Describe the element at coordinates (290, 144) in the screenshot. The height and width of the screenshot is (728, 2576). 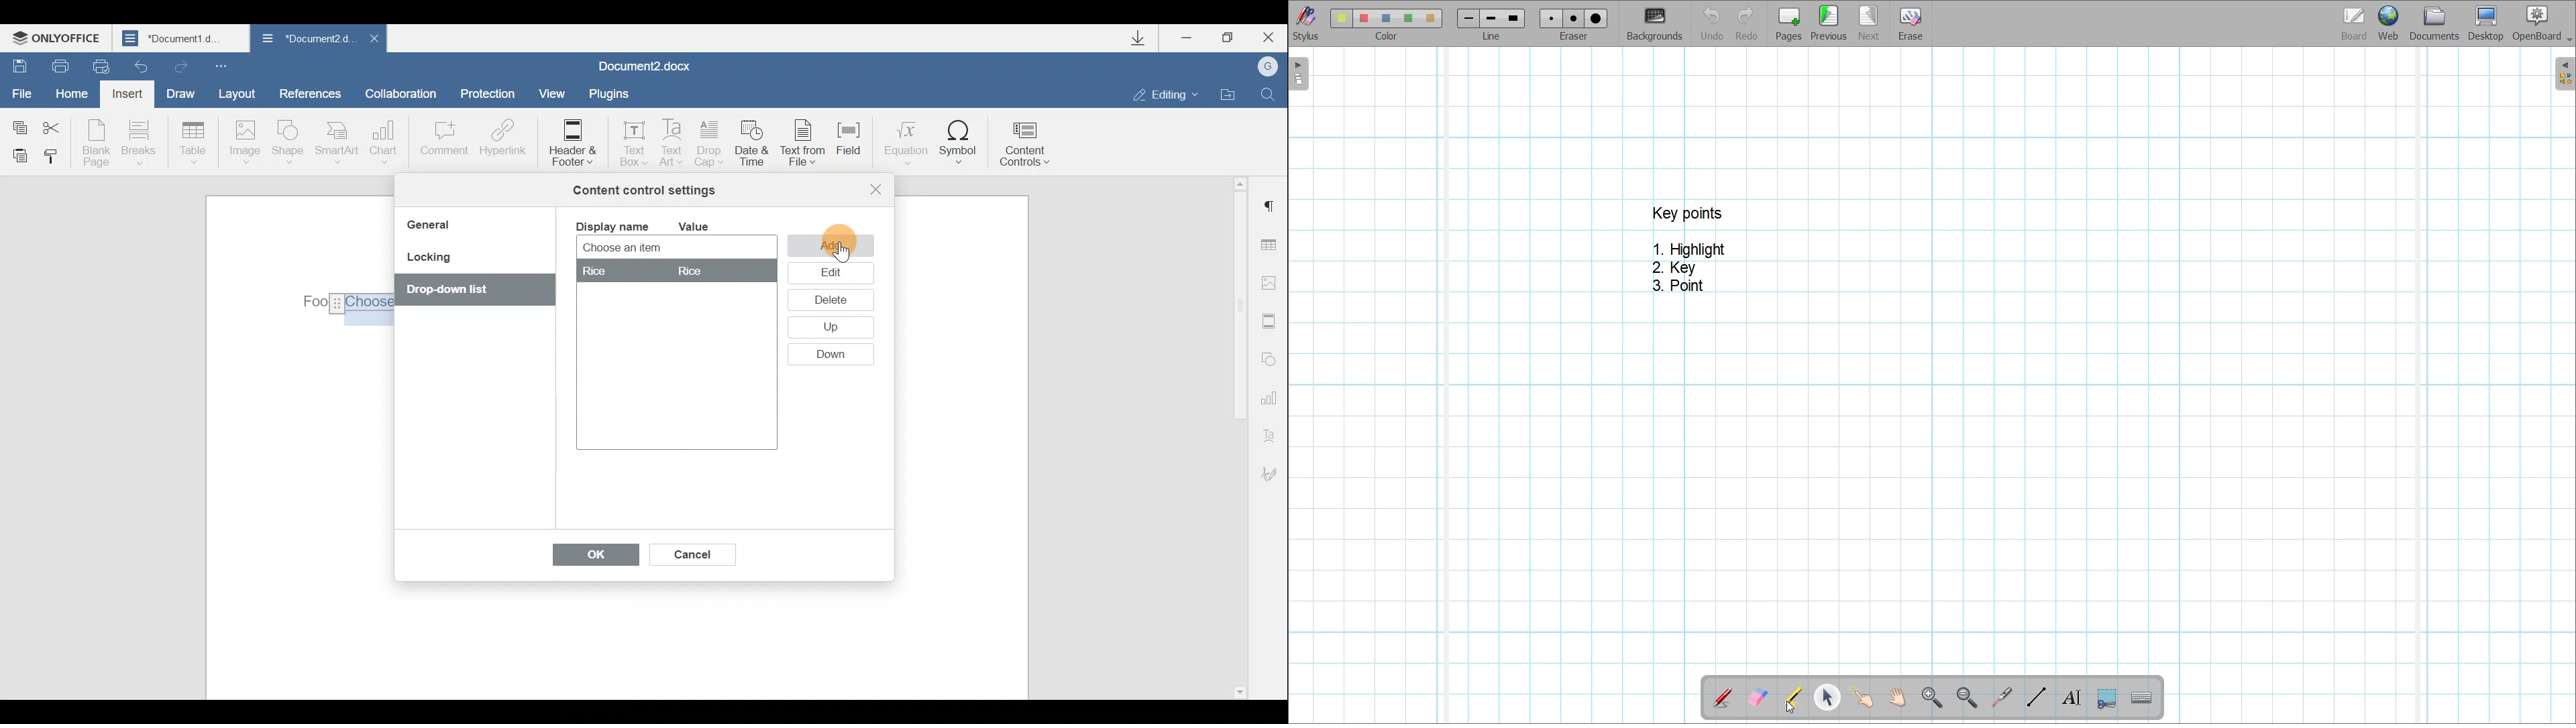
I see `Shape` at that location.